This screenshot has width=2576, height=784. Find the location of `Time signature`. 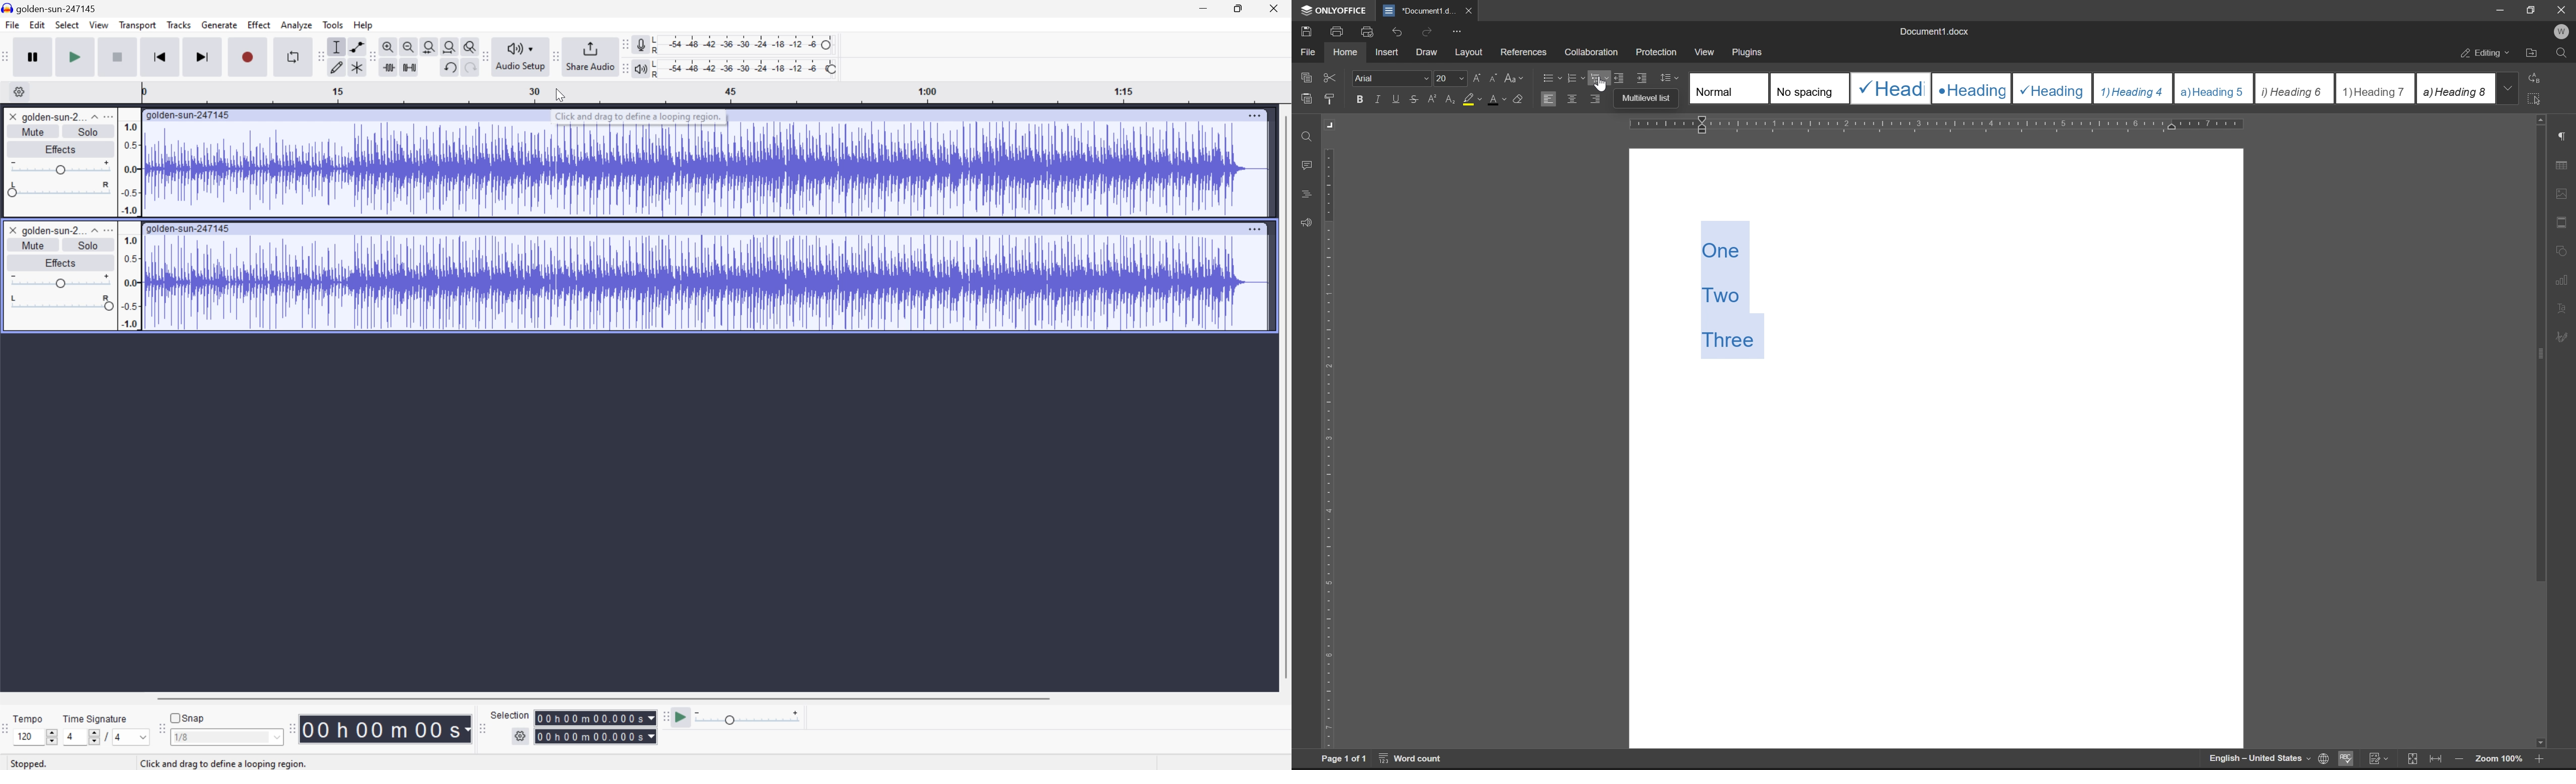

Time signature is located at coordinates (95, 717).